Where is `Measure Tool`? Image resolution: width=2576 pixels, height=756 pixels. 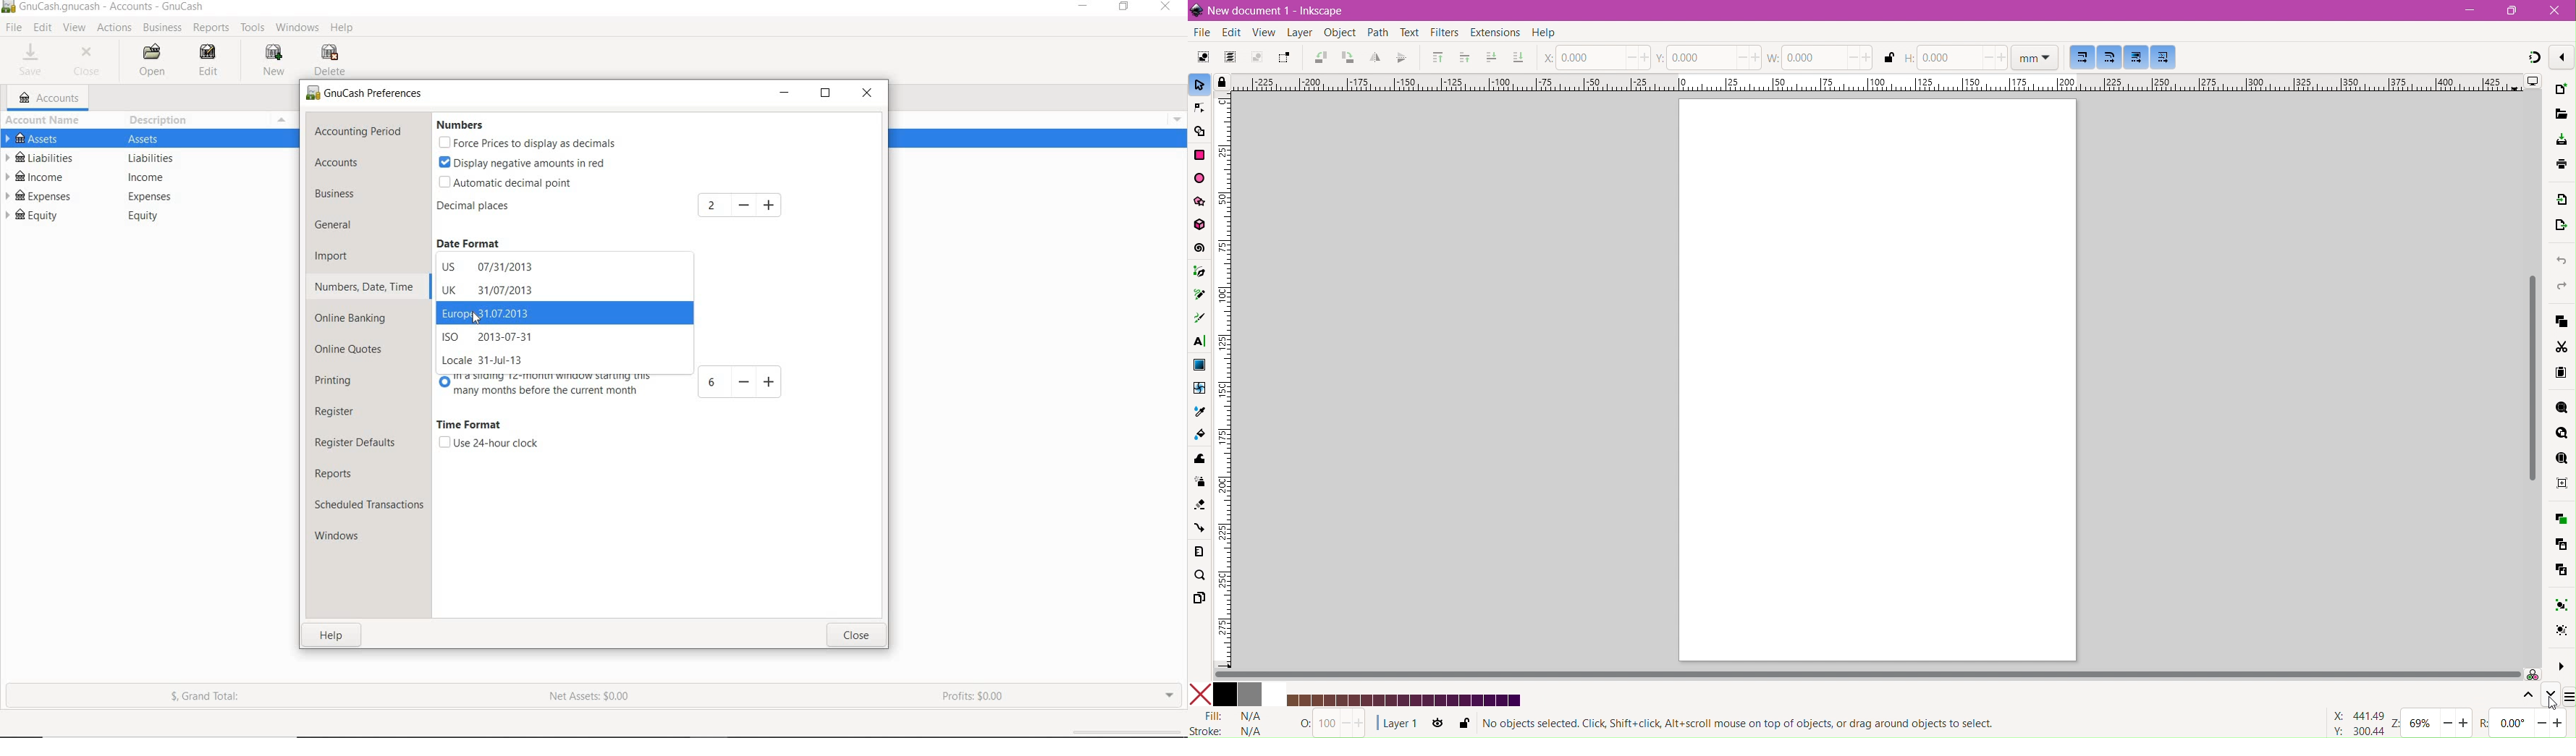
Measure Tool is located at coordinates (1200, 553).